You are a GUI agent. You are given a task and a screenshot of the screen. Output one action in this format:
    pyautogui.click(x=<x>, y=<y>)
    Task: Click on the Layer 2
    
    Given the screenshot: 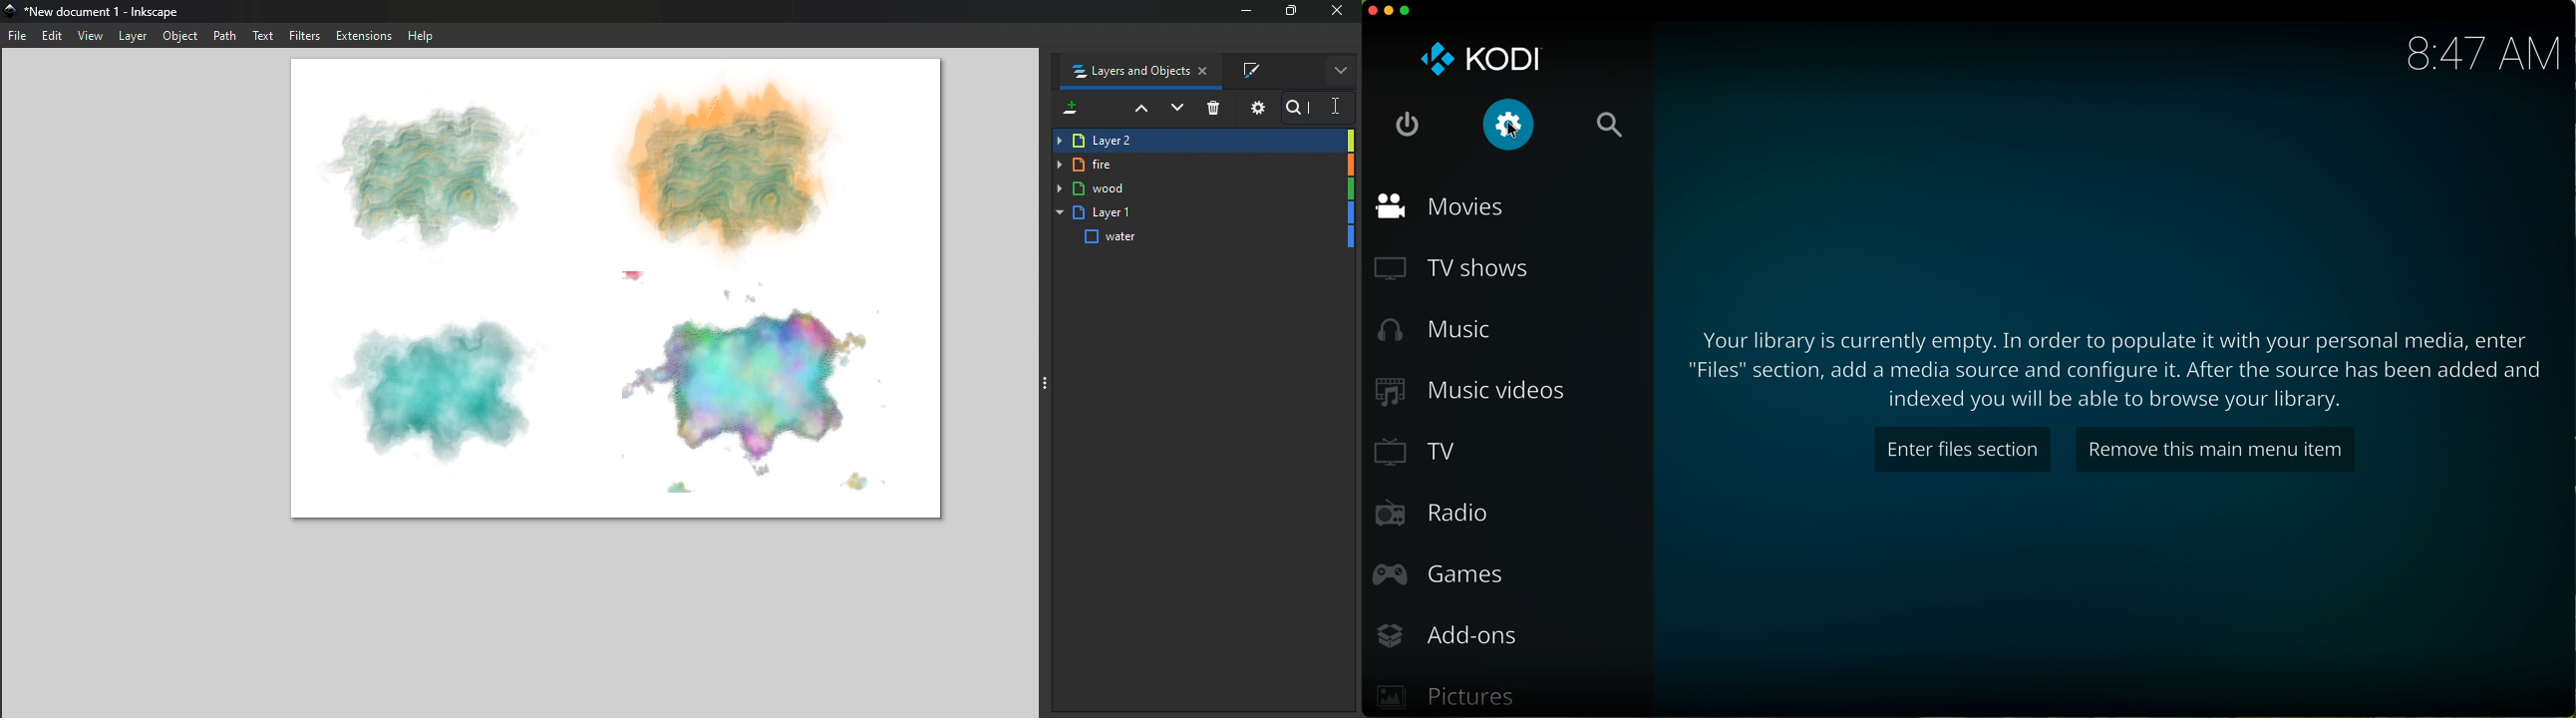 What is the action you would take?
    pyautogui.click(x=1202, y=141)
    